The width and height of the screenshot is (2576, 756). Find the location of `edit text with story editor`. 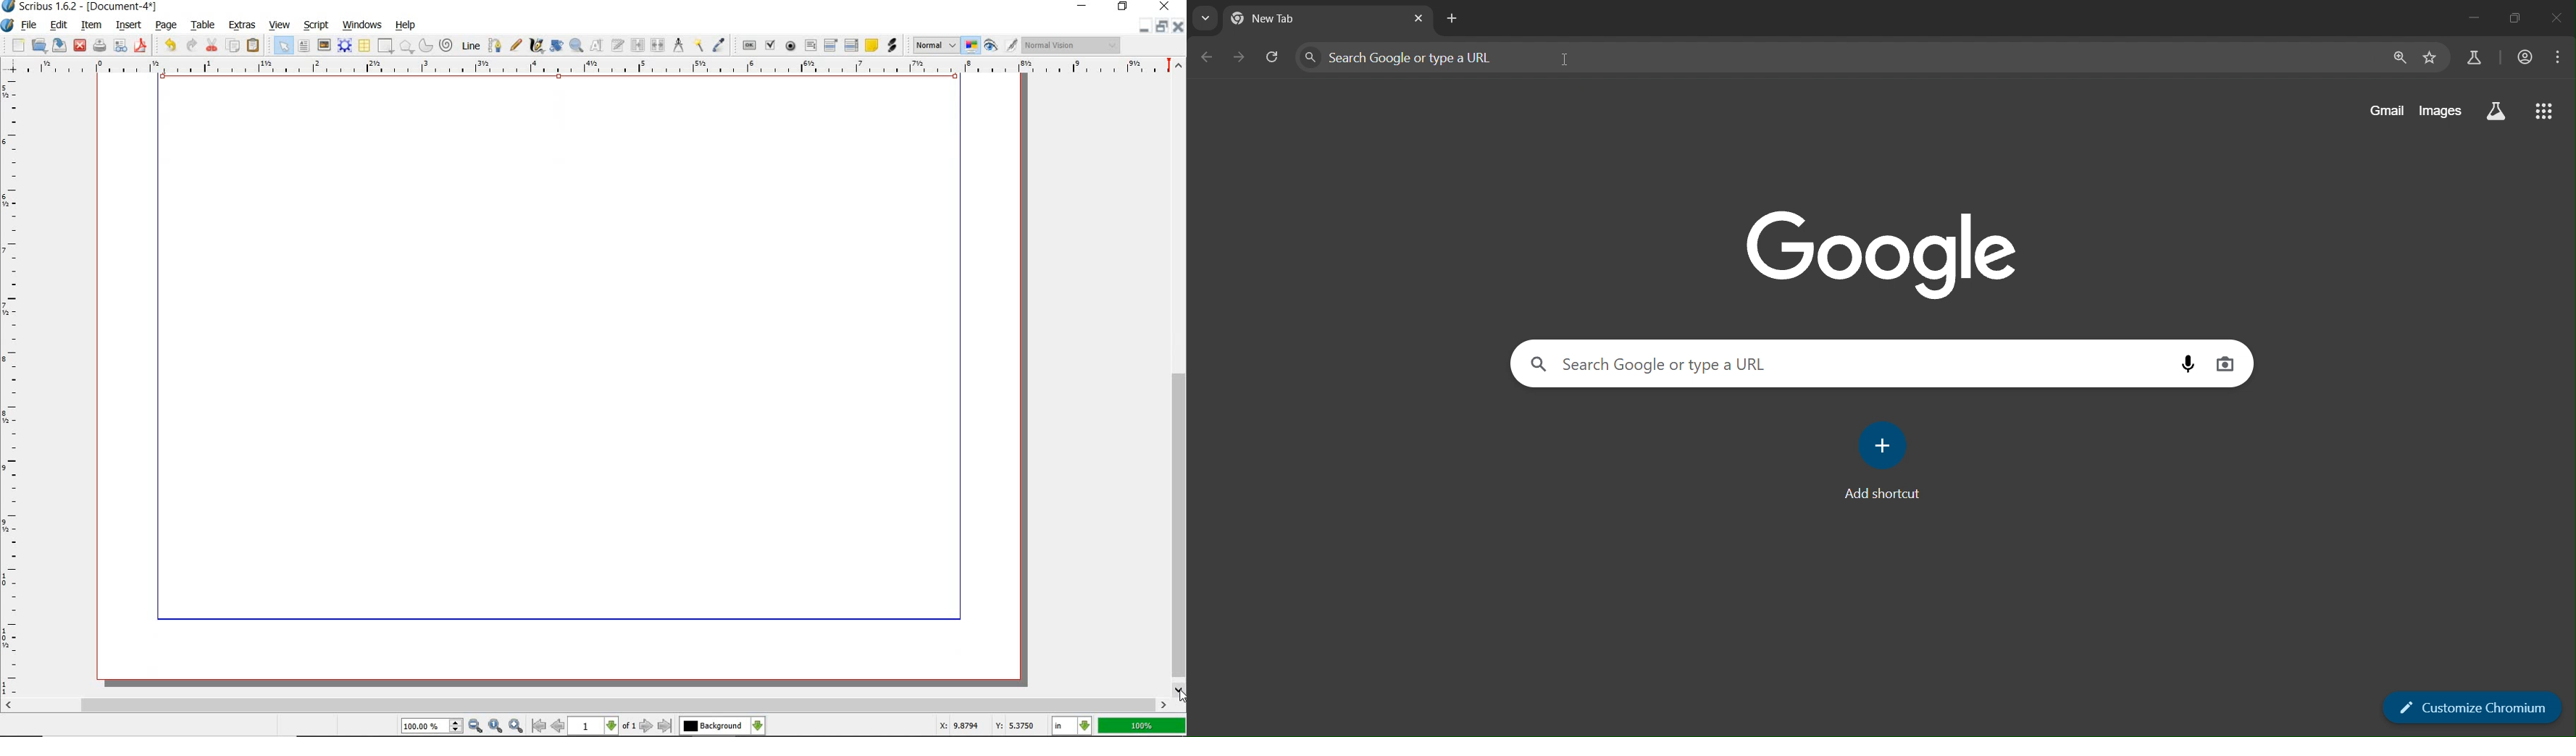

edit text with story editor is located at coordinates (617, 46).